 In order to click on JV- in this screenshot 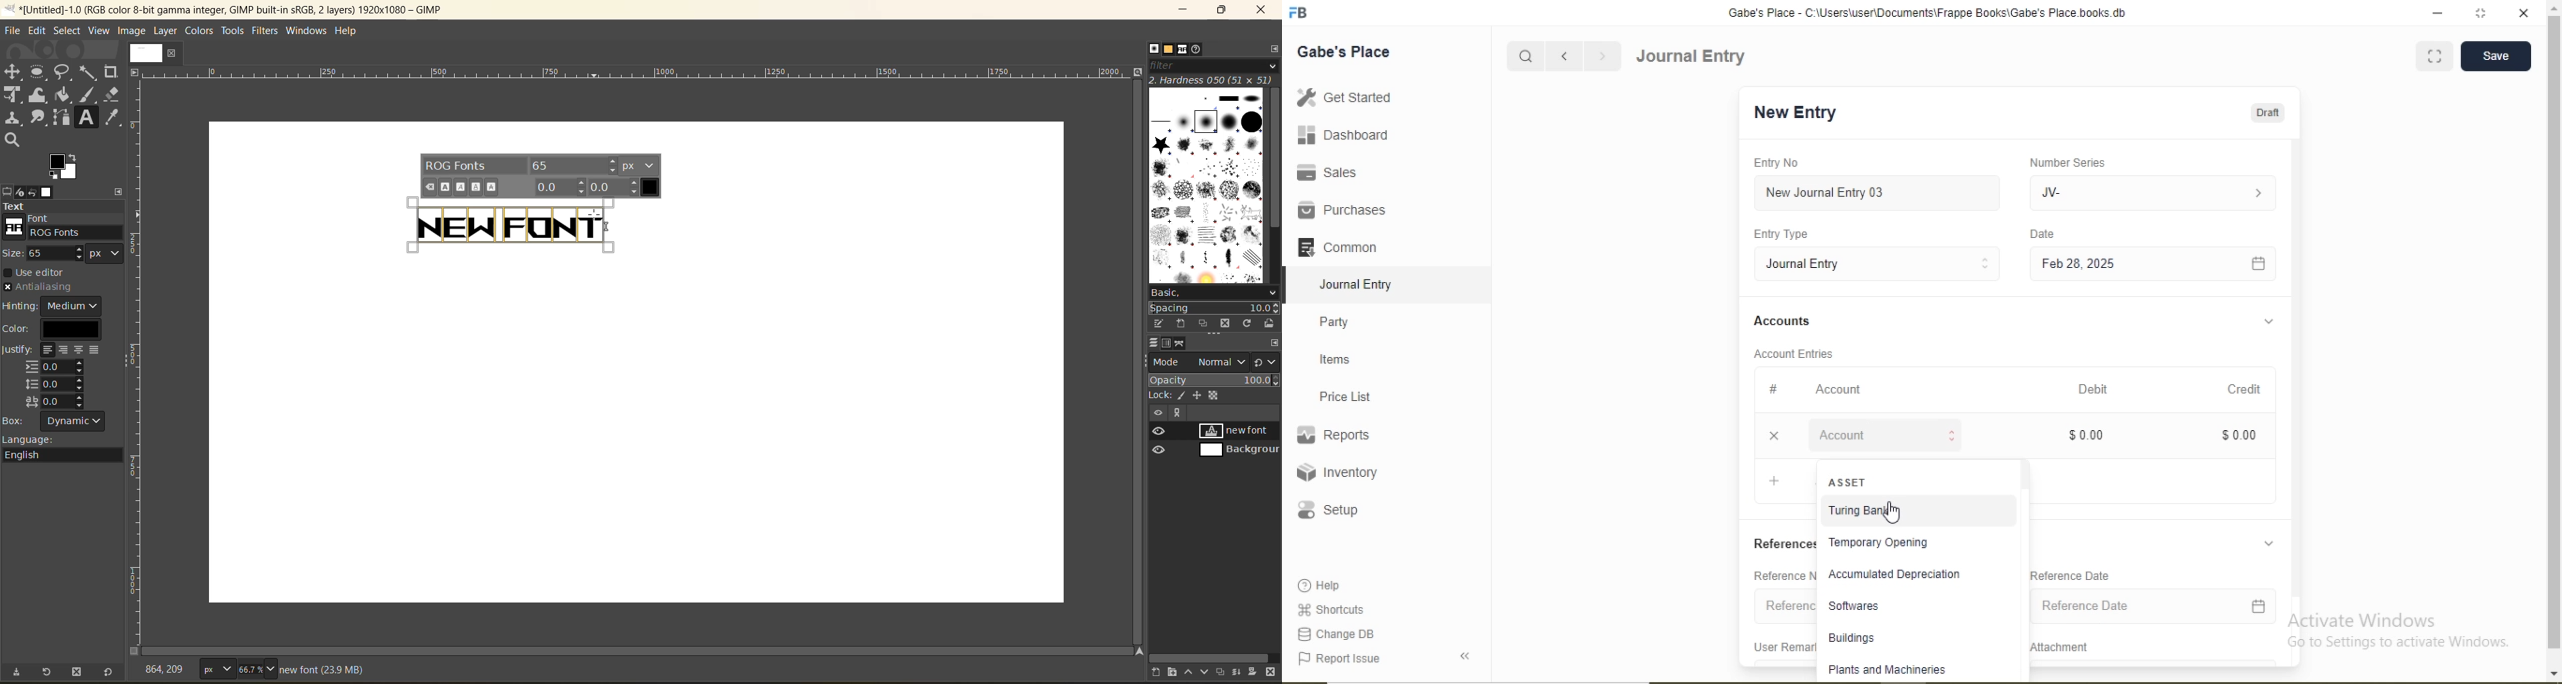, I will do `click(2055, 193)`.